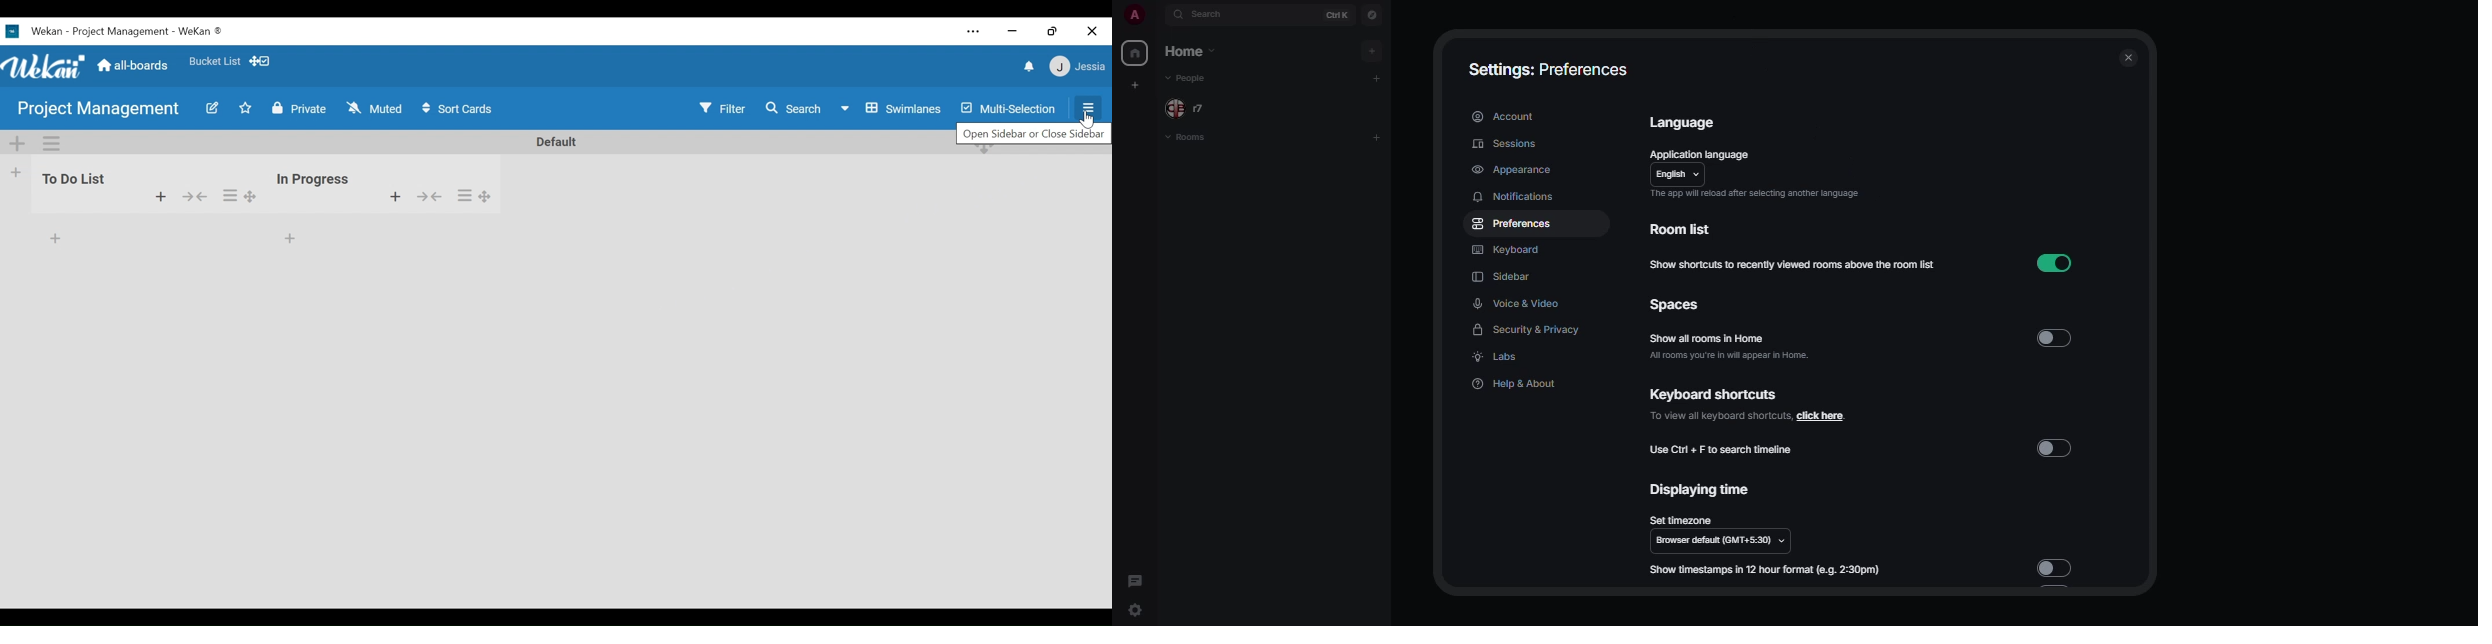 Image resolution: width=2492 pixels, height=644 pixels. Describe the element at coordinates (263, 61) in the screenshot. I see `Show Desktop drag handles` at that location.